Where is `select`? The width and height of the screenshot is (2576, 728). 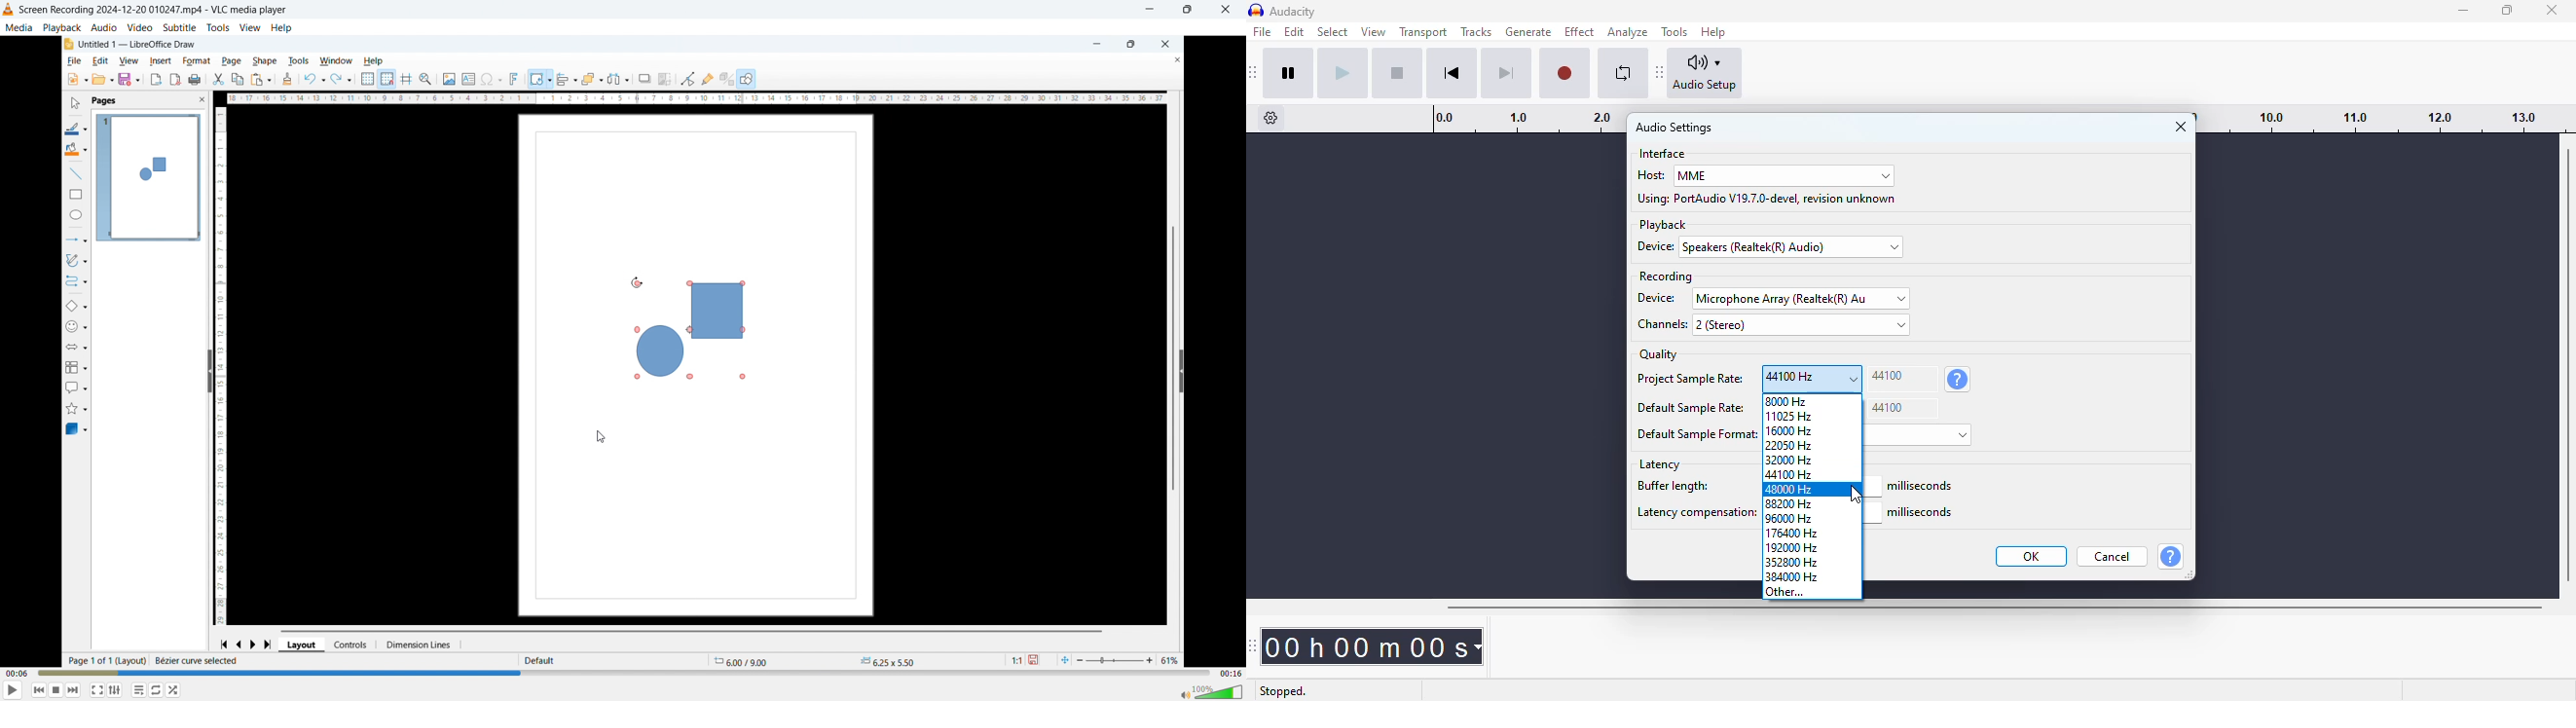 select is located at coordinates (1334, 32).